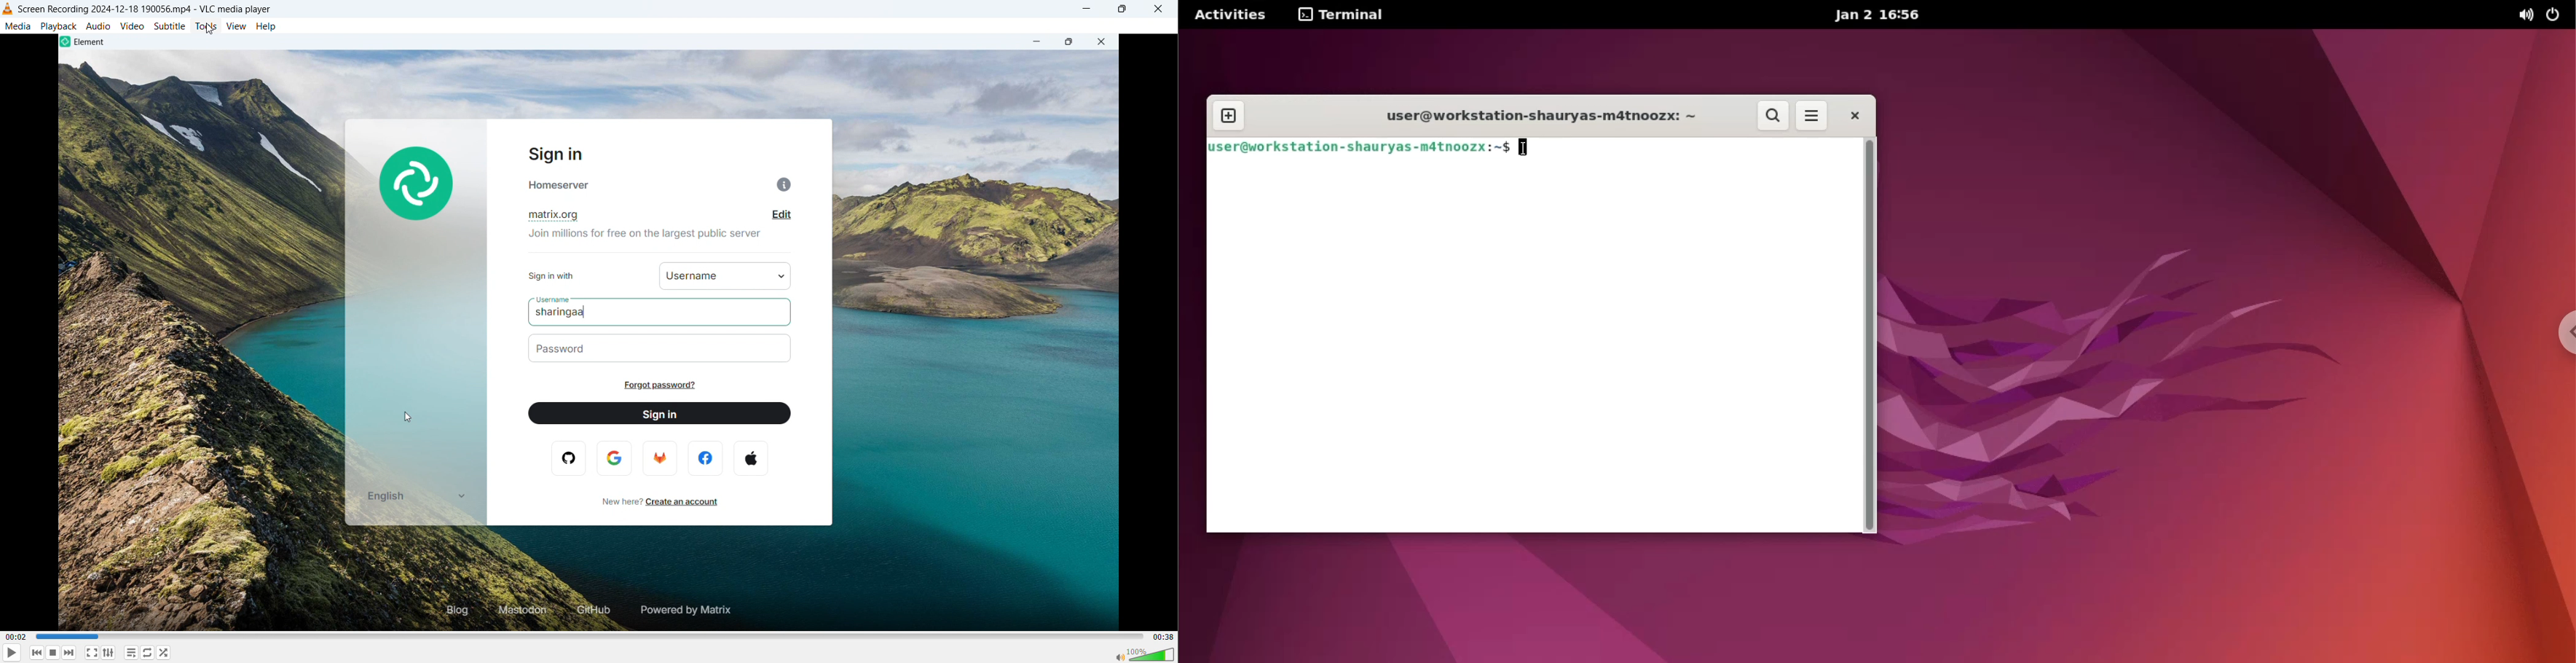 Image resolution: width=2576 pixels, height=672 pixels. I want to click on time elapsed-00.02, so click(17, 636).